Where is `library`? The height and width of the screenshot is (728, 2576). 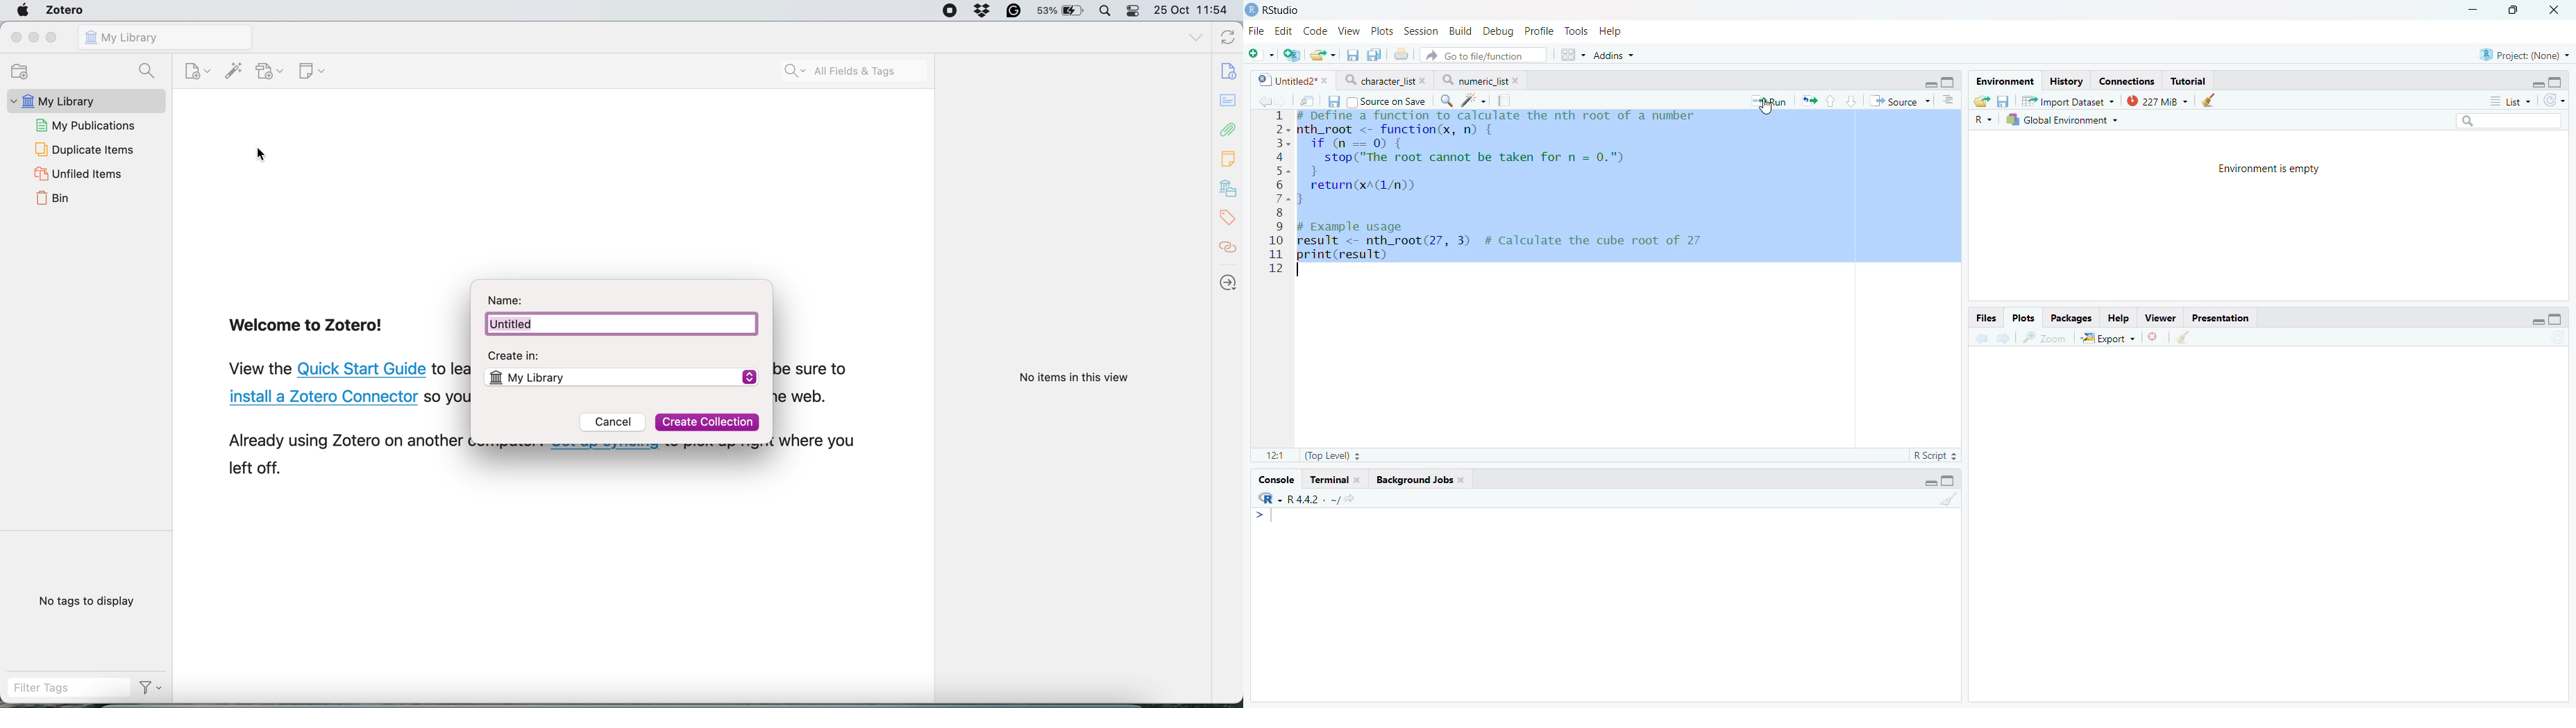
library is located at coordinates (1229, 190).